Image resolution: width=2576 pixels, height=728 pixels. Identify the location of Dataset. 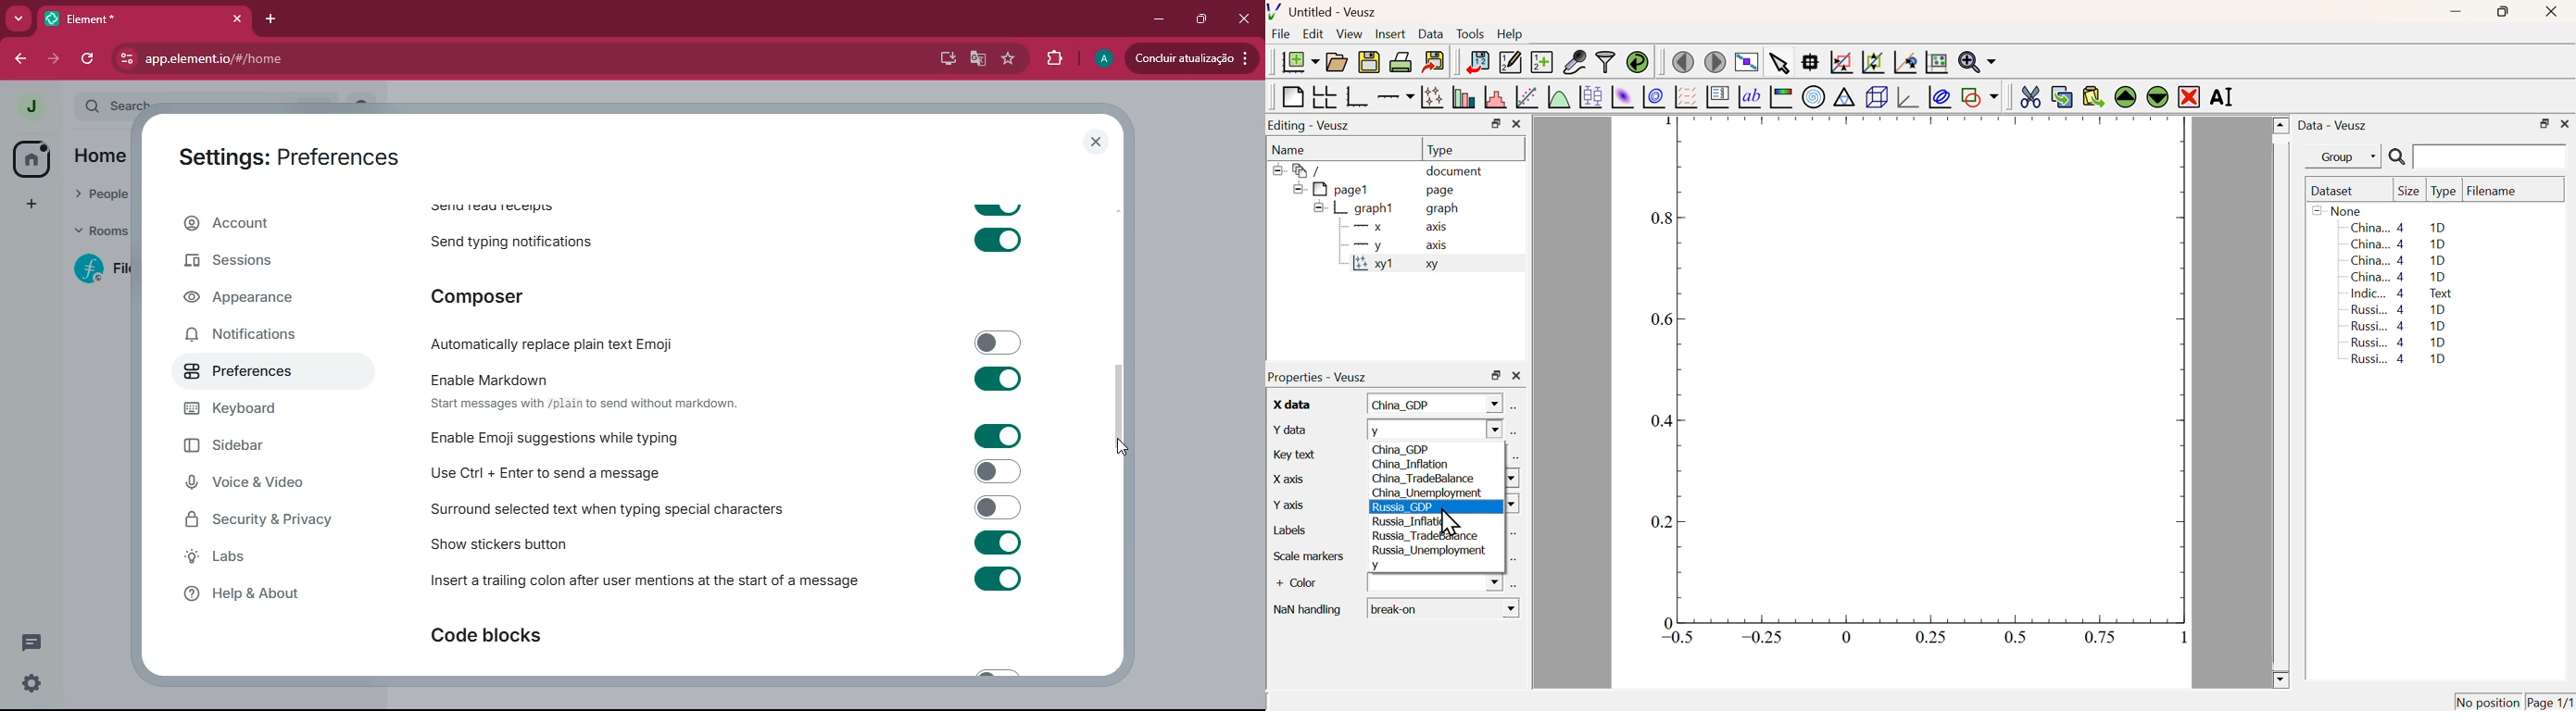
(2335, 192).